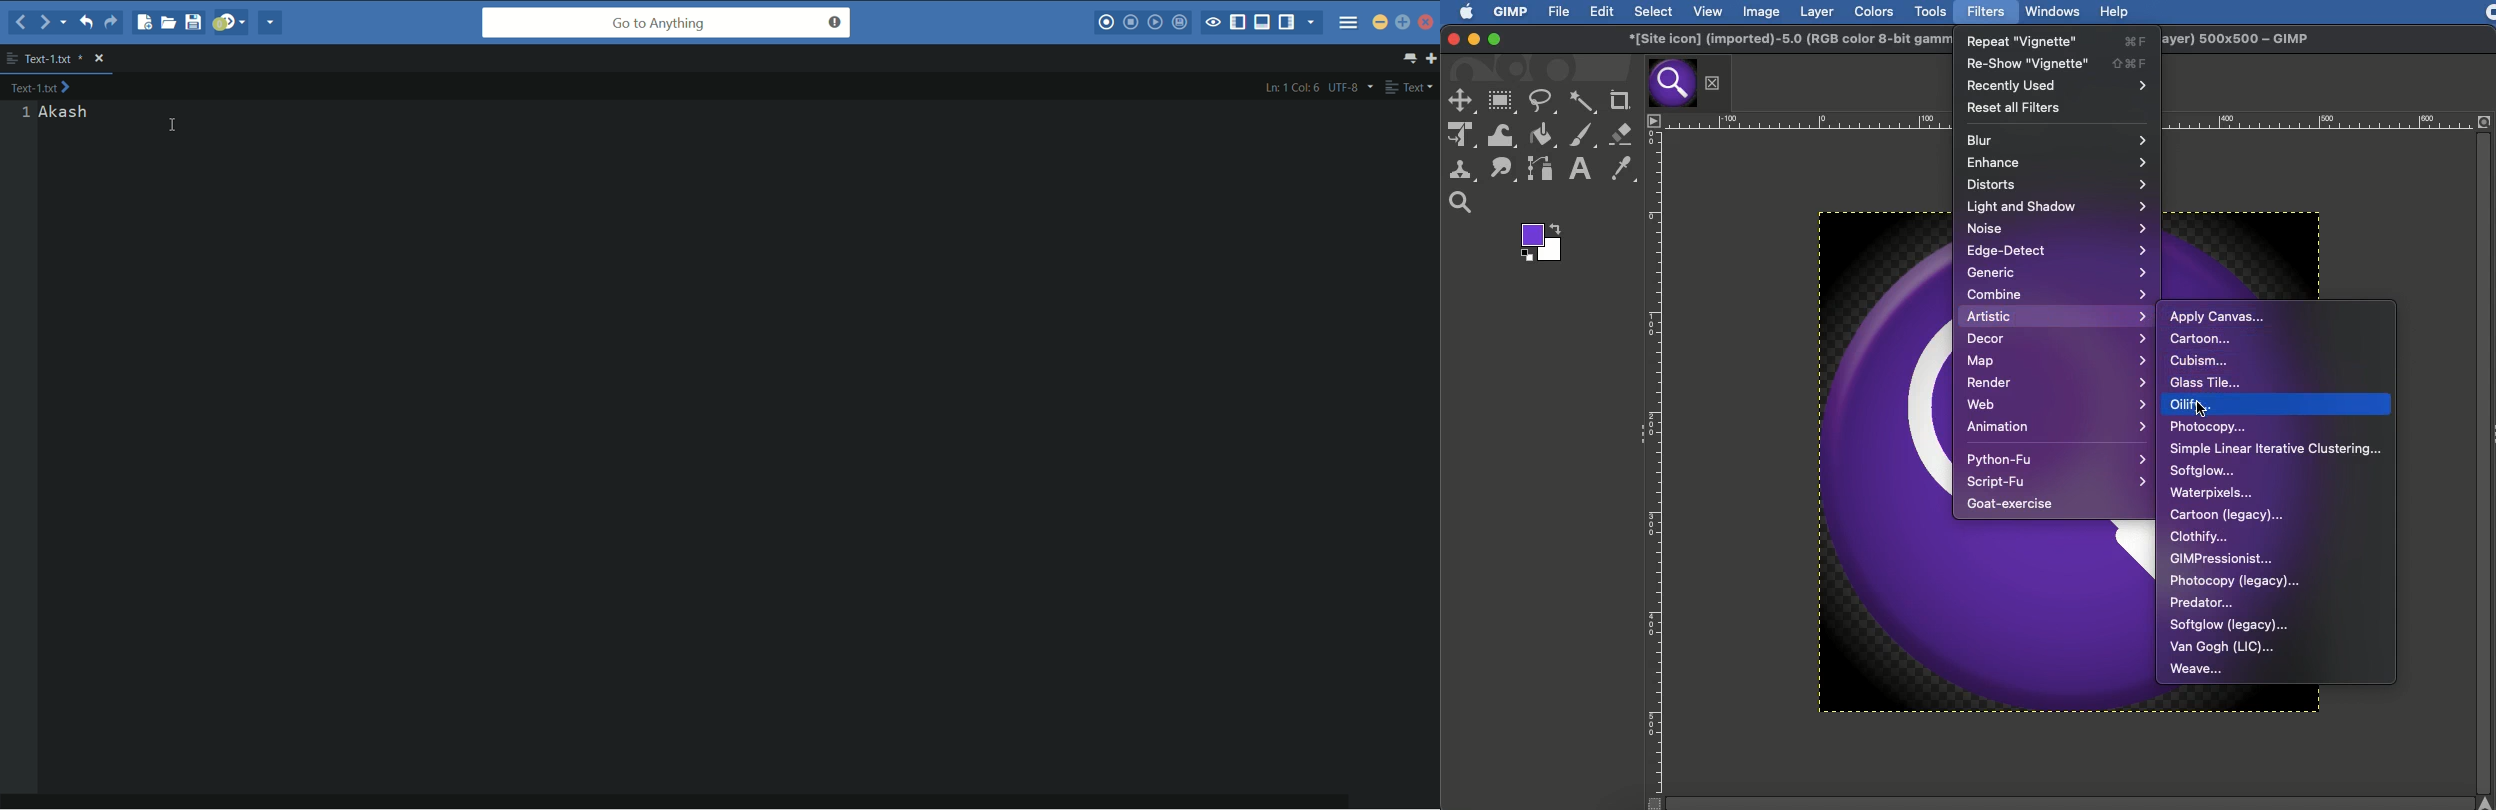  What do you see at coordinates (1238, 22) in the screenshot?
I see `show/hide left panel` at bounding box center [1238, 22].